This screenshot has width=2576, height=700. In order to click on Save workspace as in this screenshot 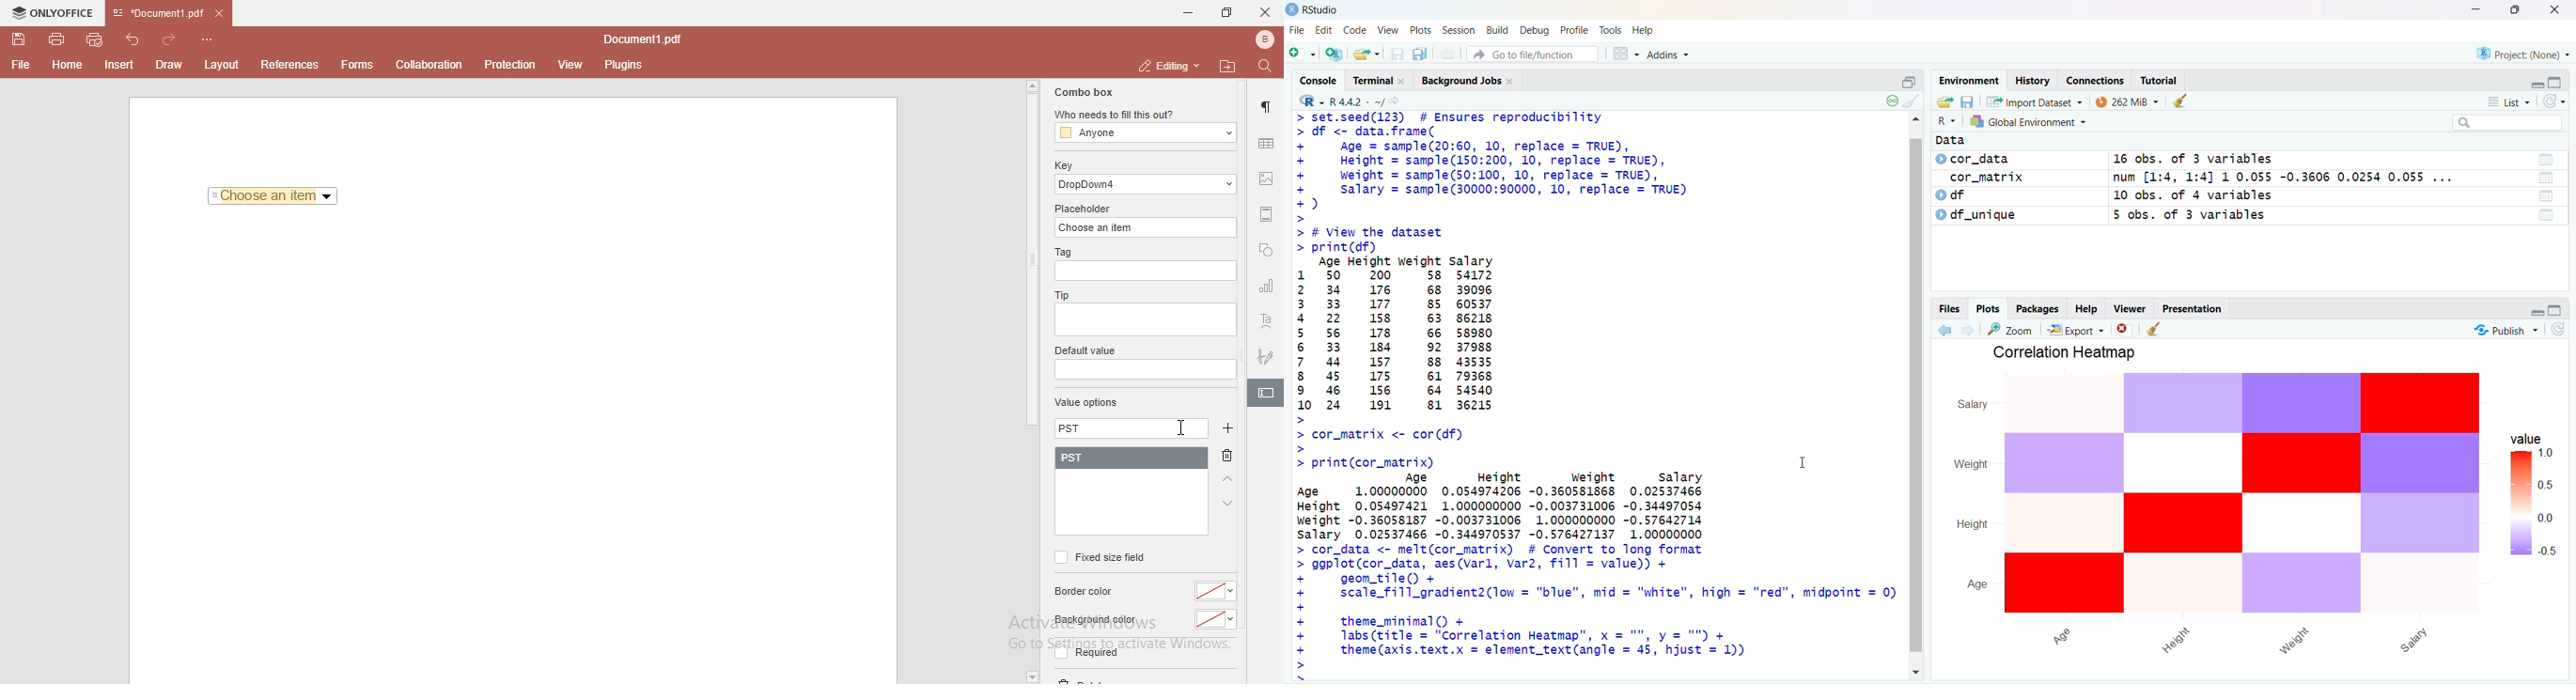, I will do `click(1968, 102)`.